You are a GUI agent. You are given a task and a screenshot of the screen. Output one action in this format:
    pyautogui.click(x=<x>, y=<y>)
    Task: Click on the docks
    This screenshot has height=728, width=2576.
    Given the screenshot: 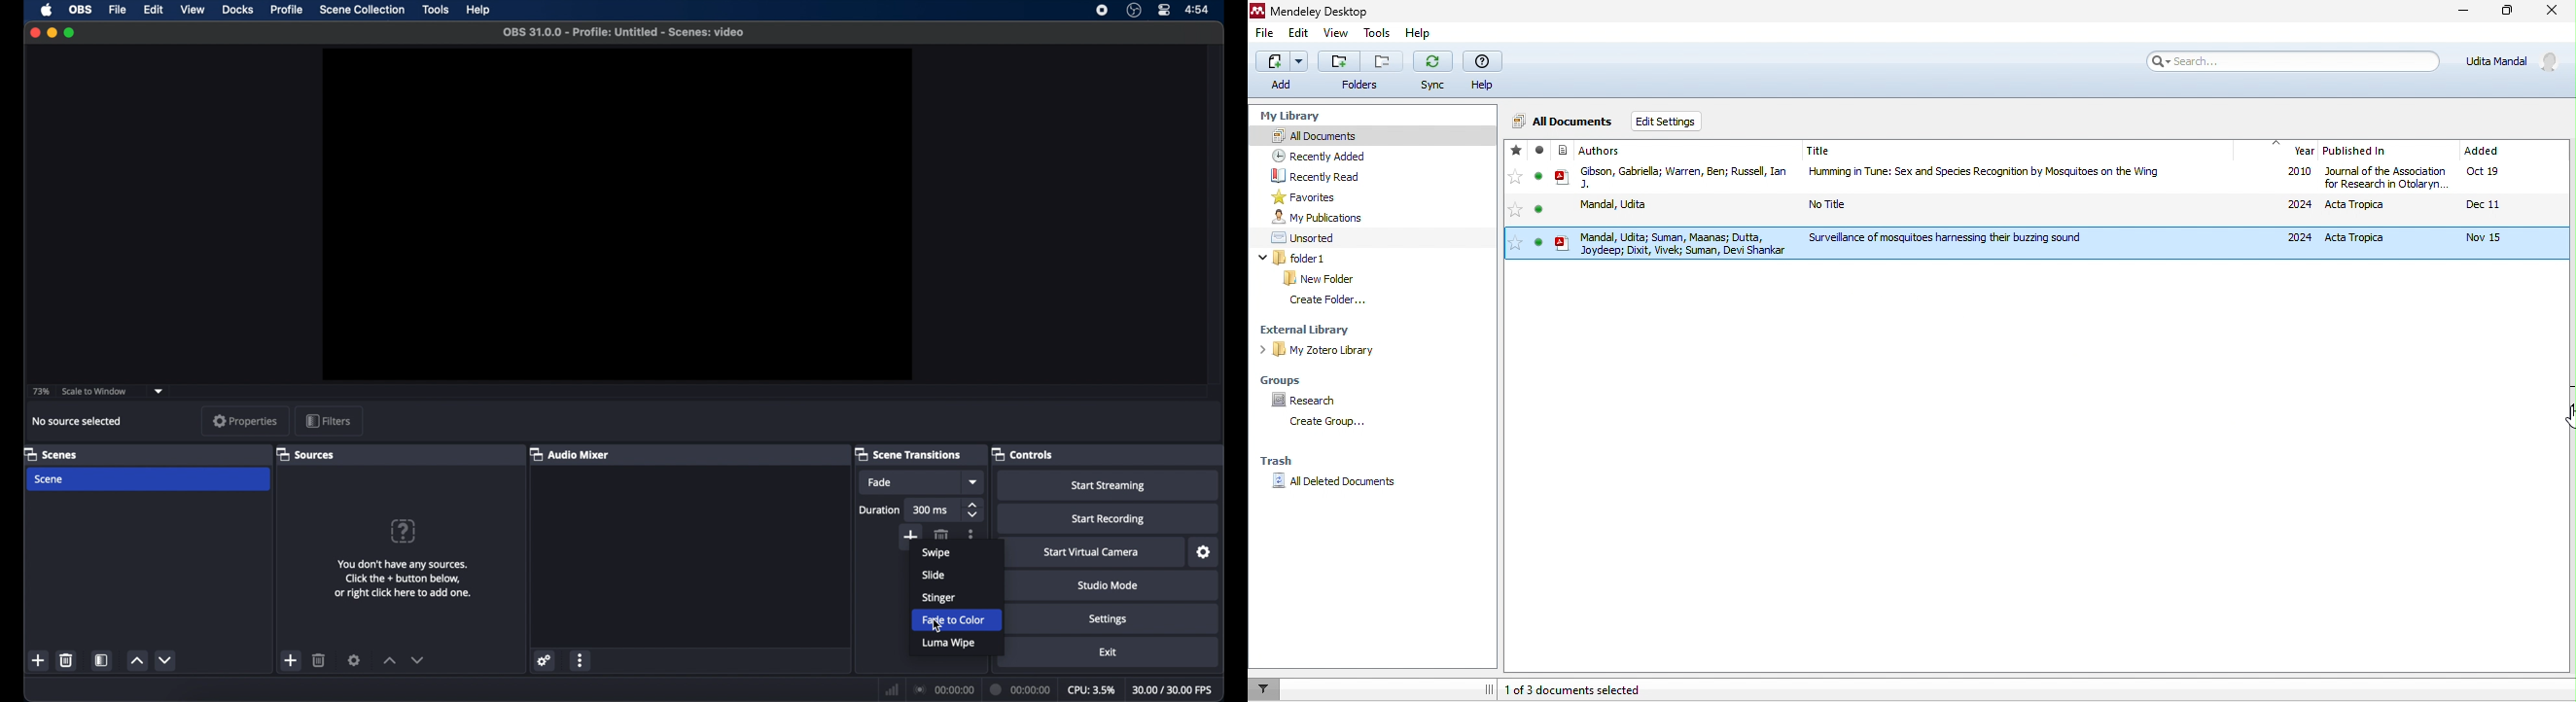 What is the action you would take?
    pyautogui.click(x=239, y=10)
    